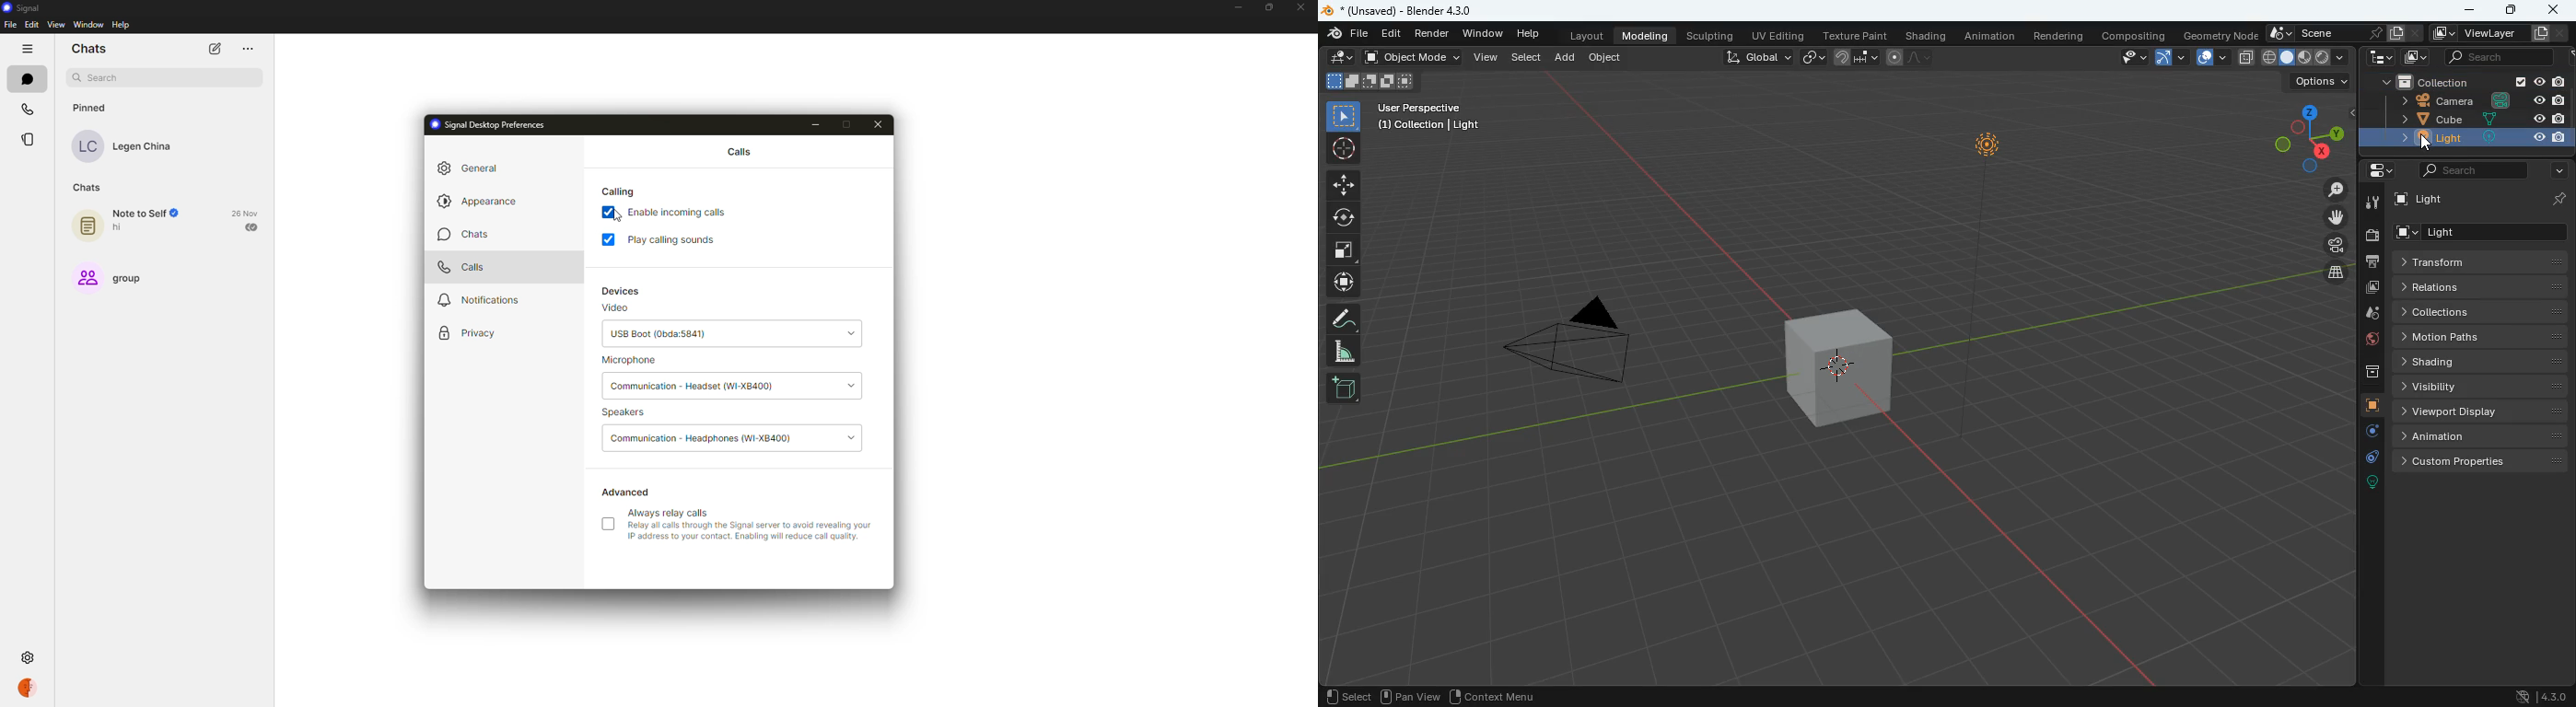 The image size is (2576, 728). What do you see at coordinates (1575, 337) in the screenshot?
I see `camera` at bounding box center [1575, 337].